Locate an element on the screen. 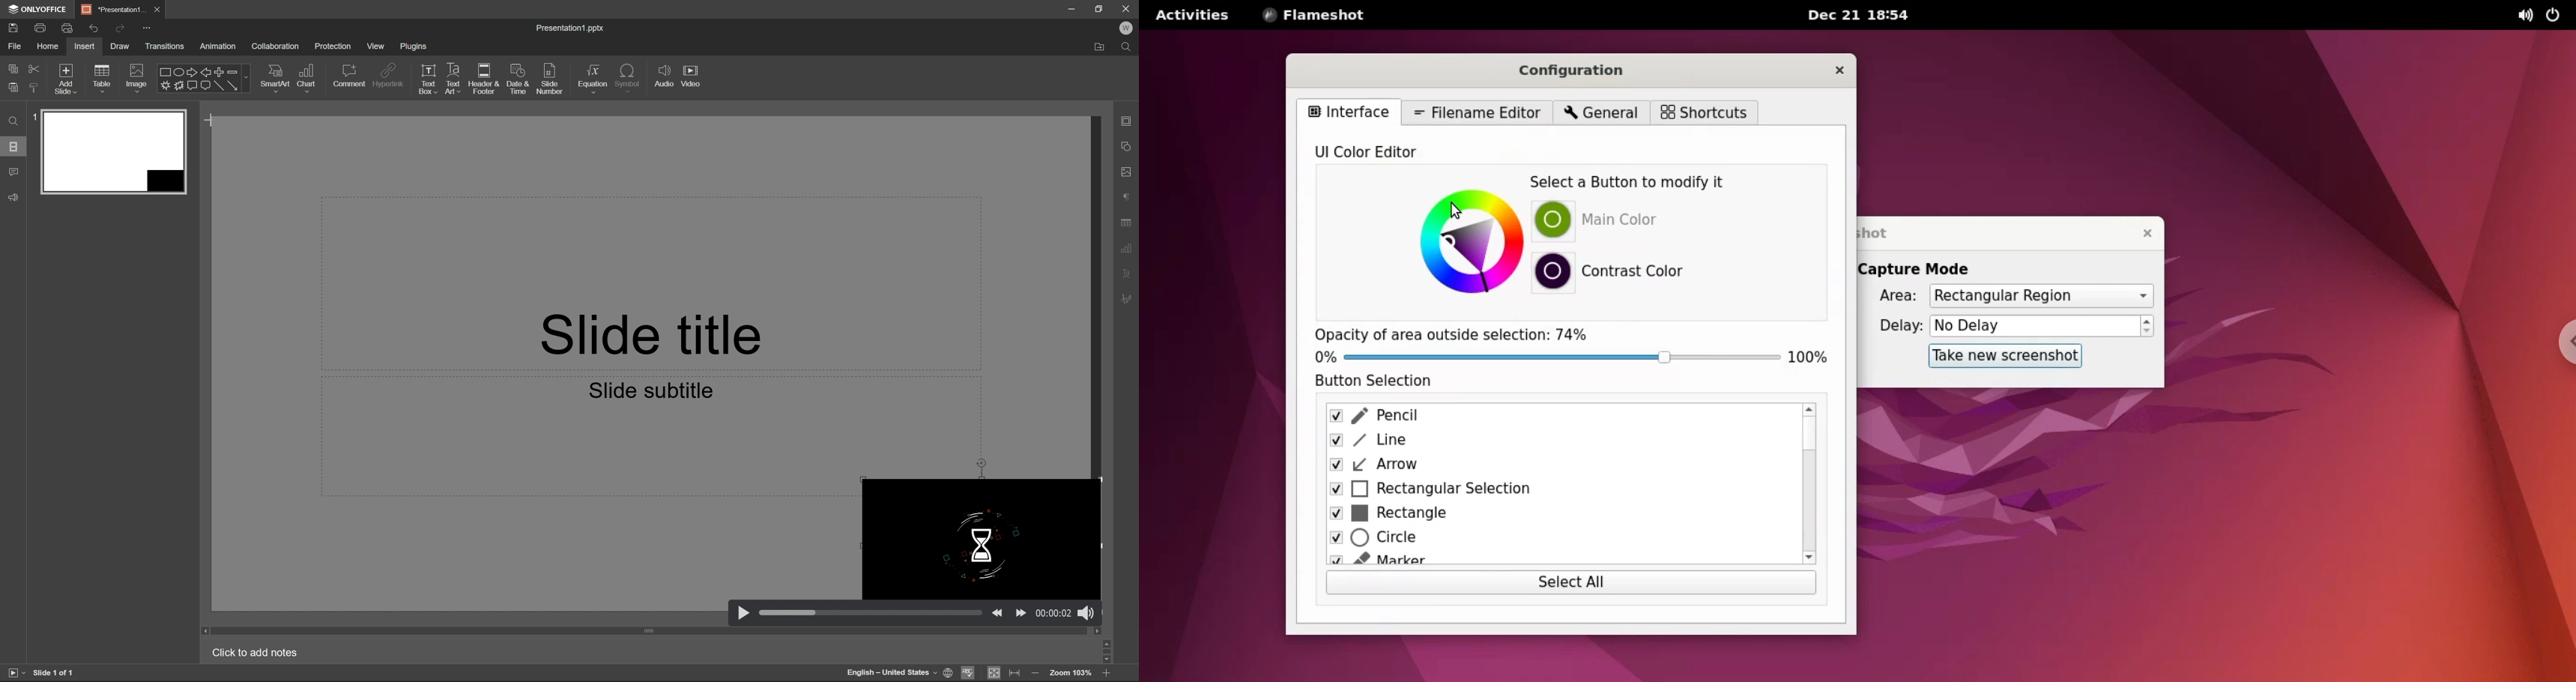  pencil checkbox is located at coordinates (1553, 415).